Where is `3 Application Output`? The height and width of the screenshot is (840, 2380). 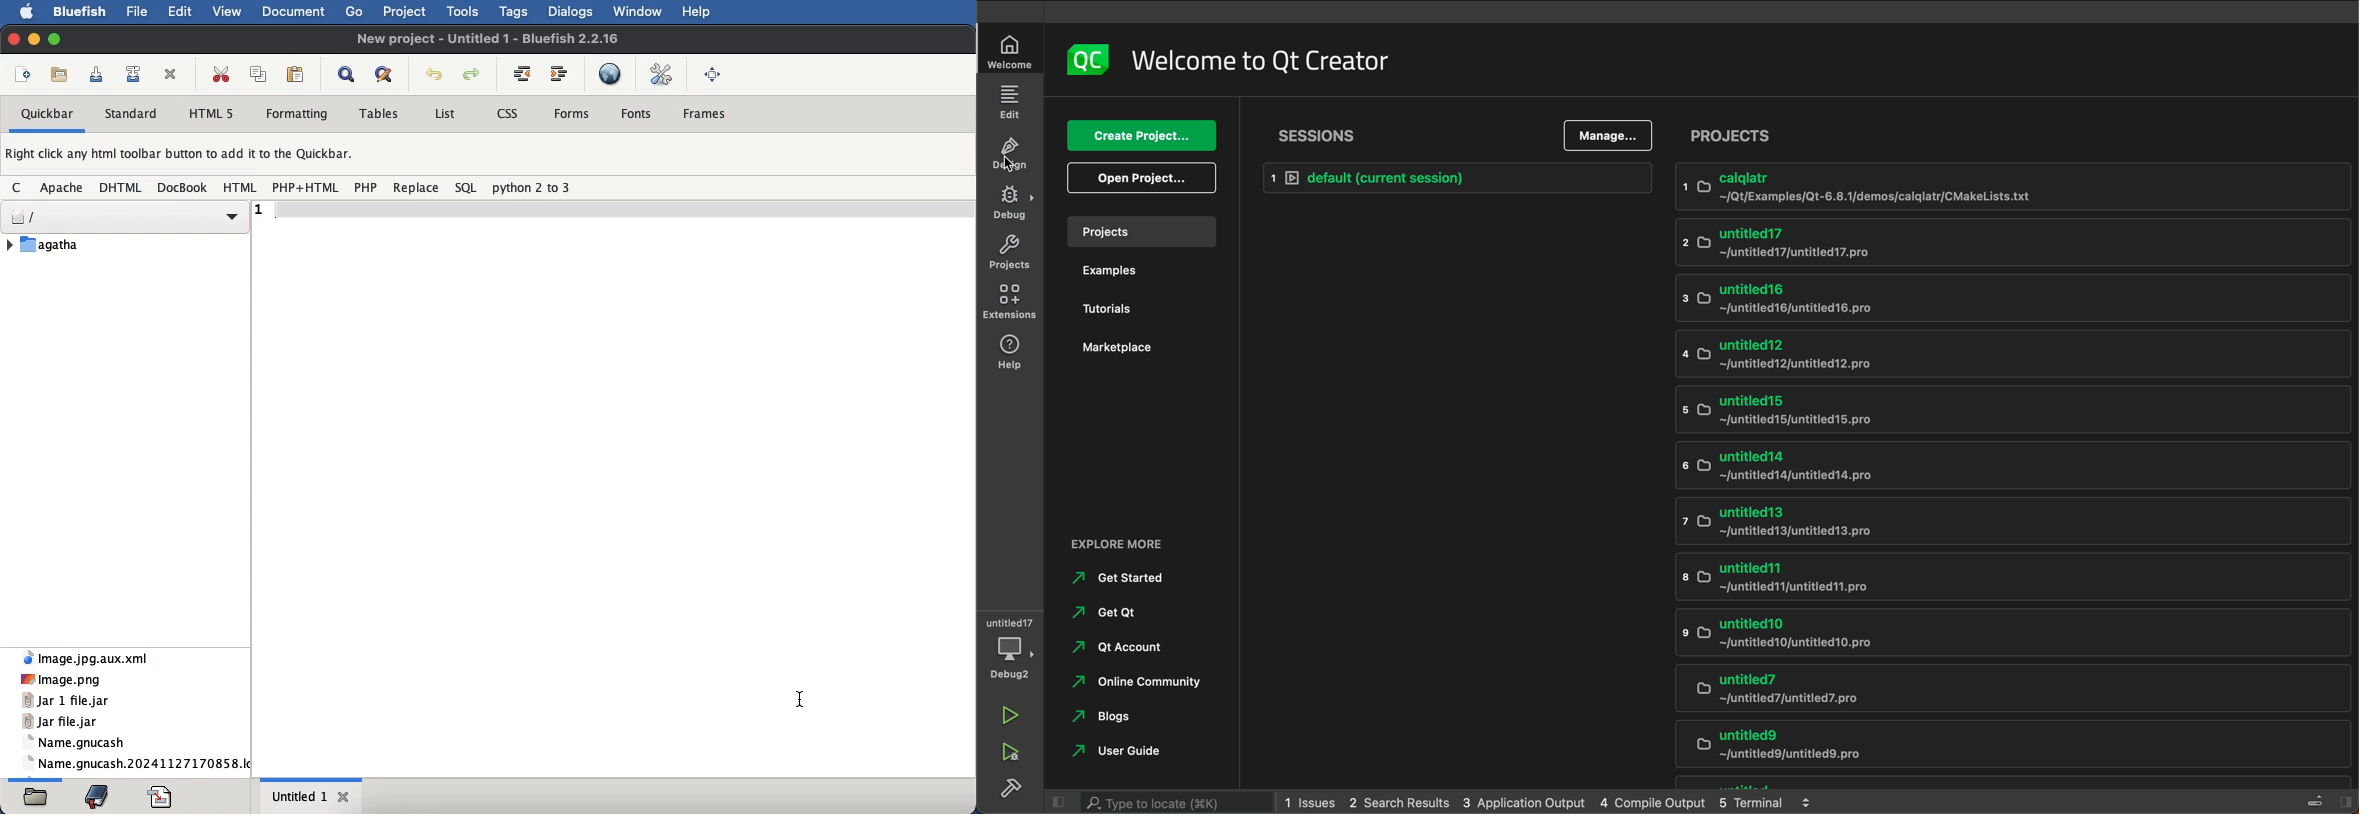
3 Application Output is located at coordinates (1525, 802).